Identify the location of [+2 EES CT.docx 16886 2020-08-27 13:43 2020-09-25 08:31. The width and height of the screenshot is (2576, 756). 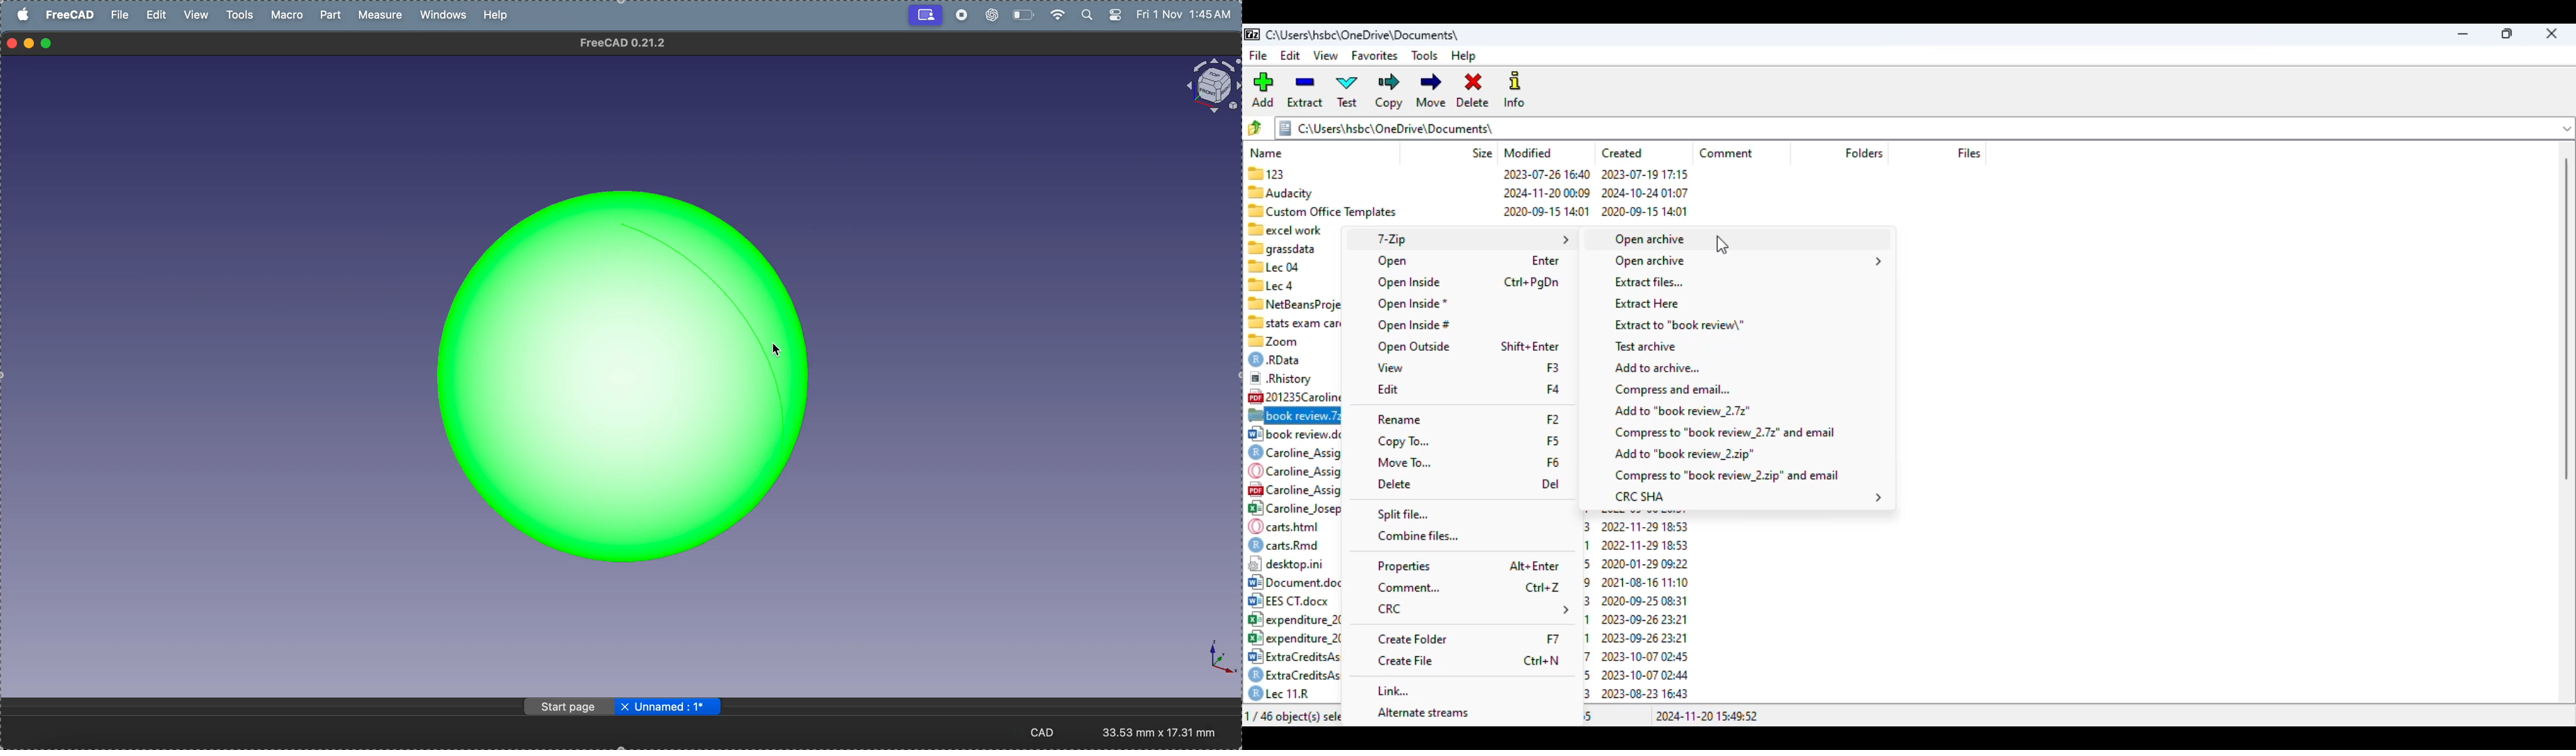
(1294, 601).